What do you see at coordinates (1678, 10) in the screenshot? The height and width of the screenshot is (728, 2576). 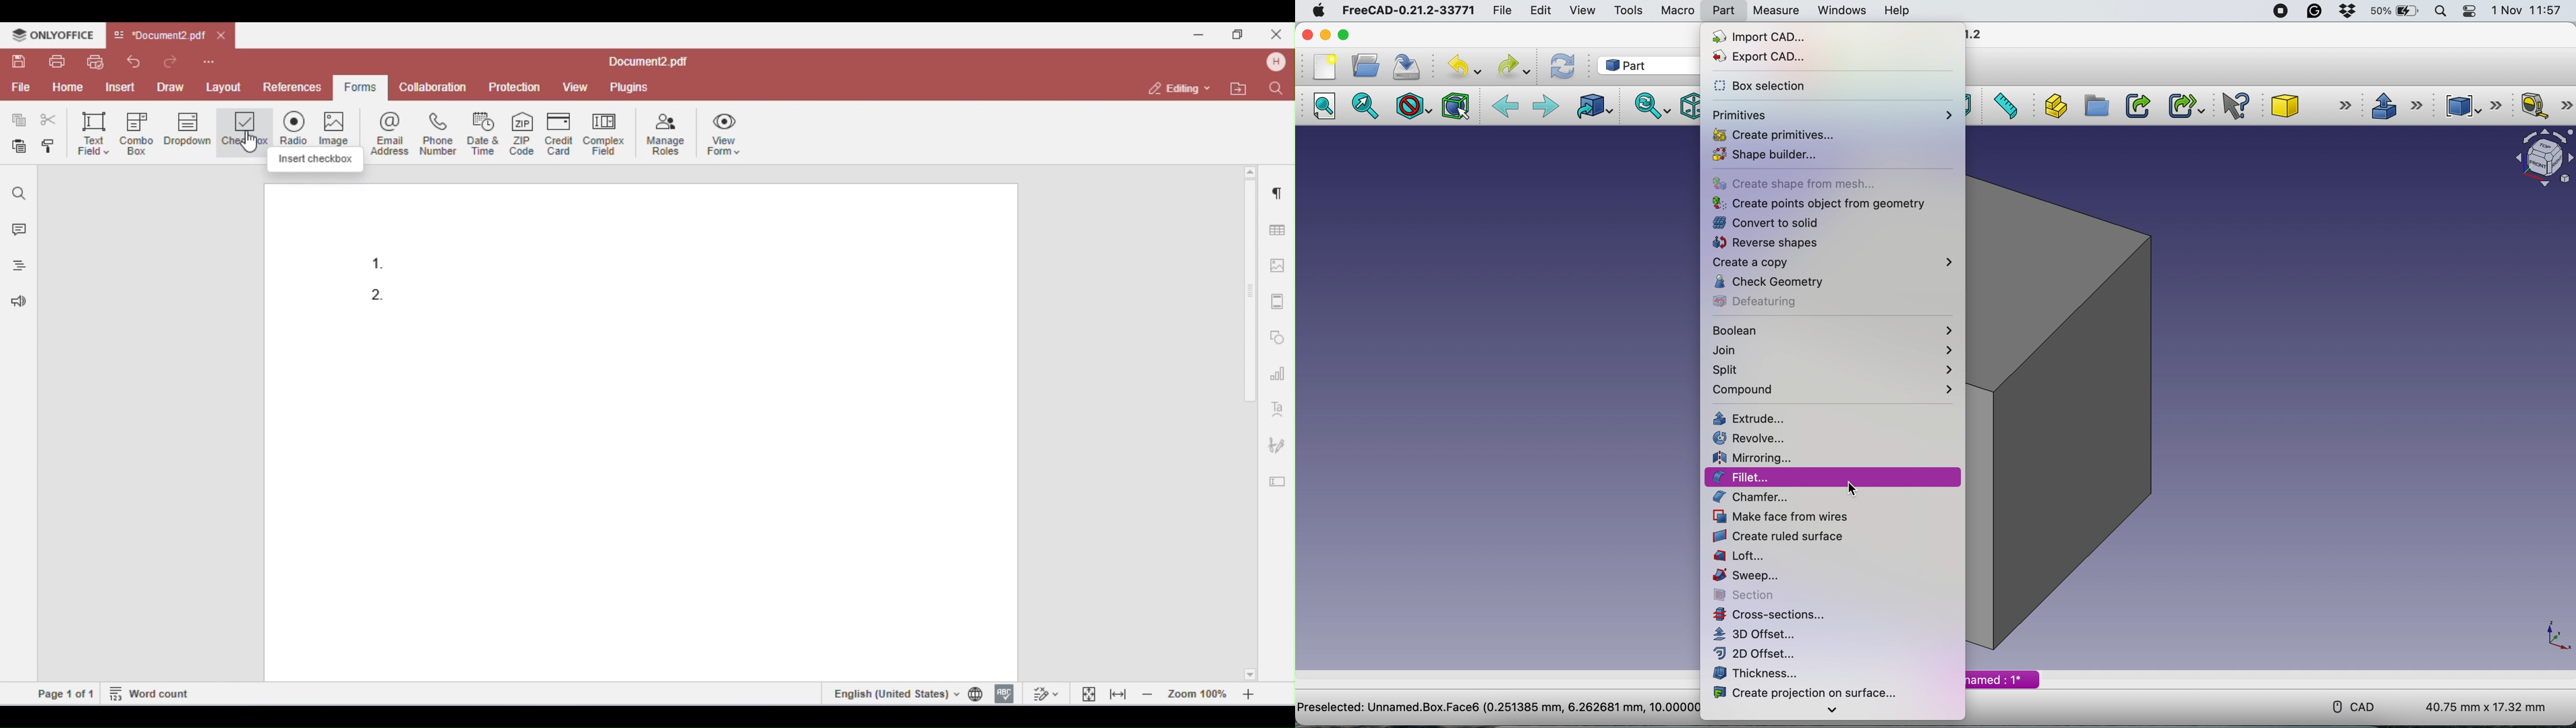 I see `macro` at bounding box center [1678, 10].